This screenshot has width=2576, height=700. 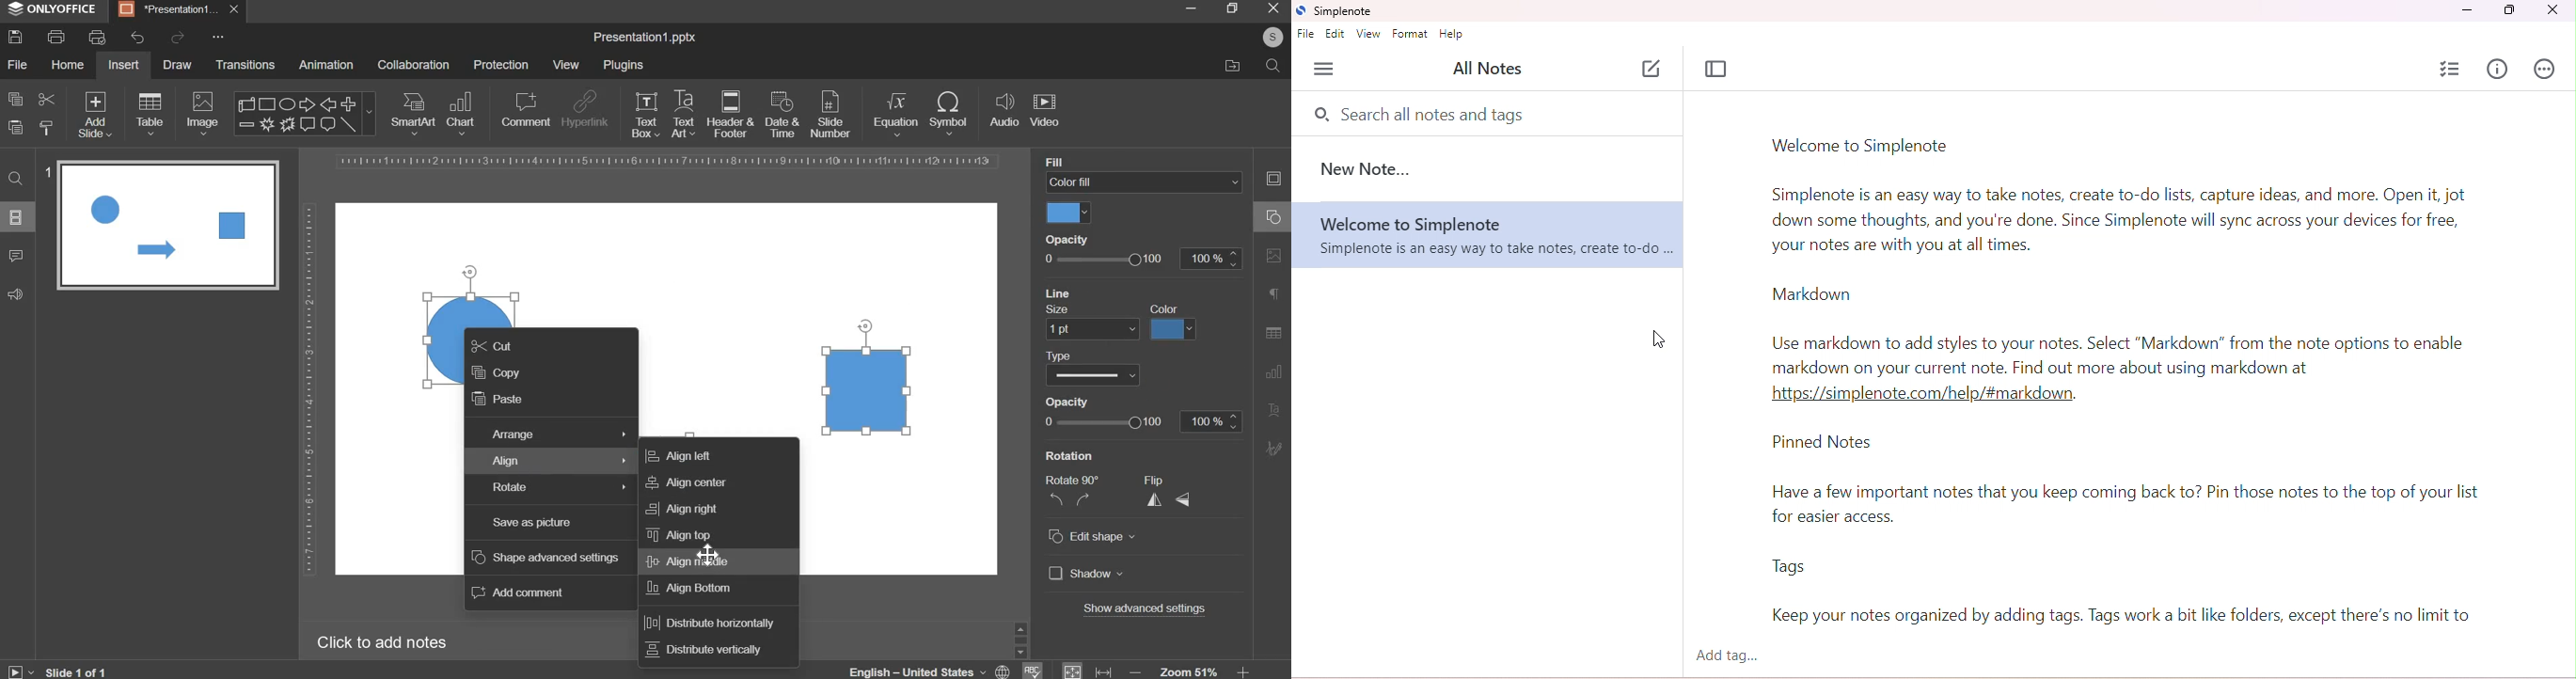 What do you see at coordinates (1092, 537) in the screenshot?
I see `edit shape` at bounding box center [1092, 537].